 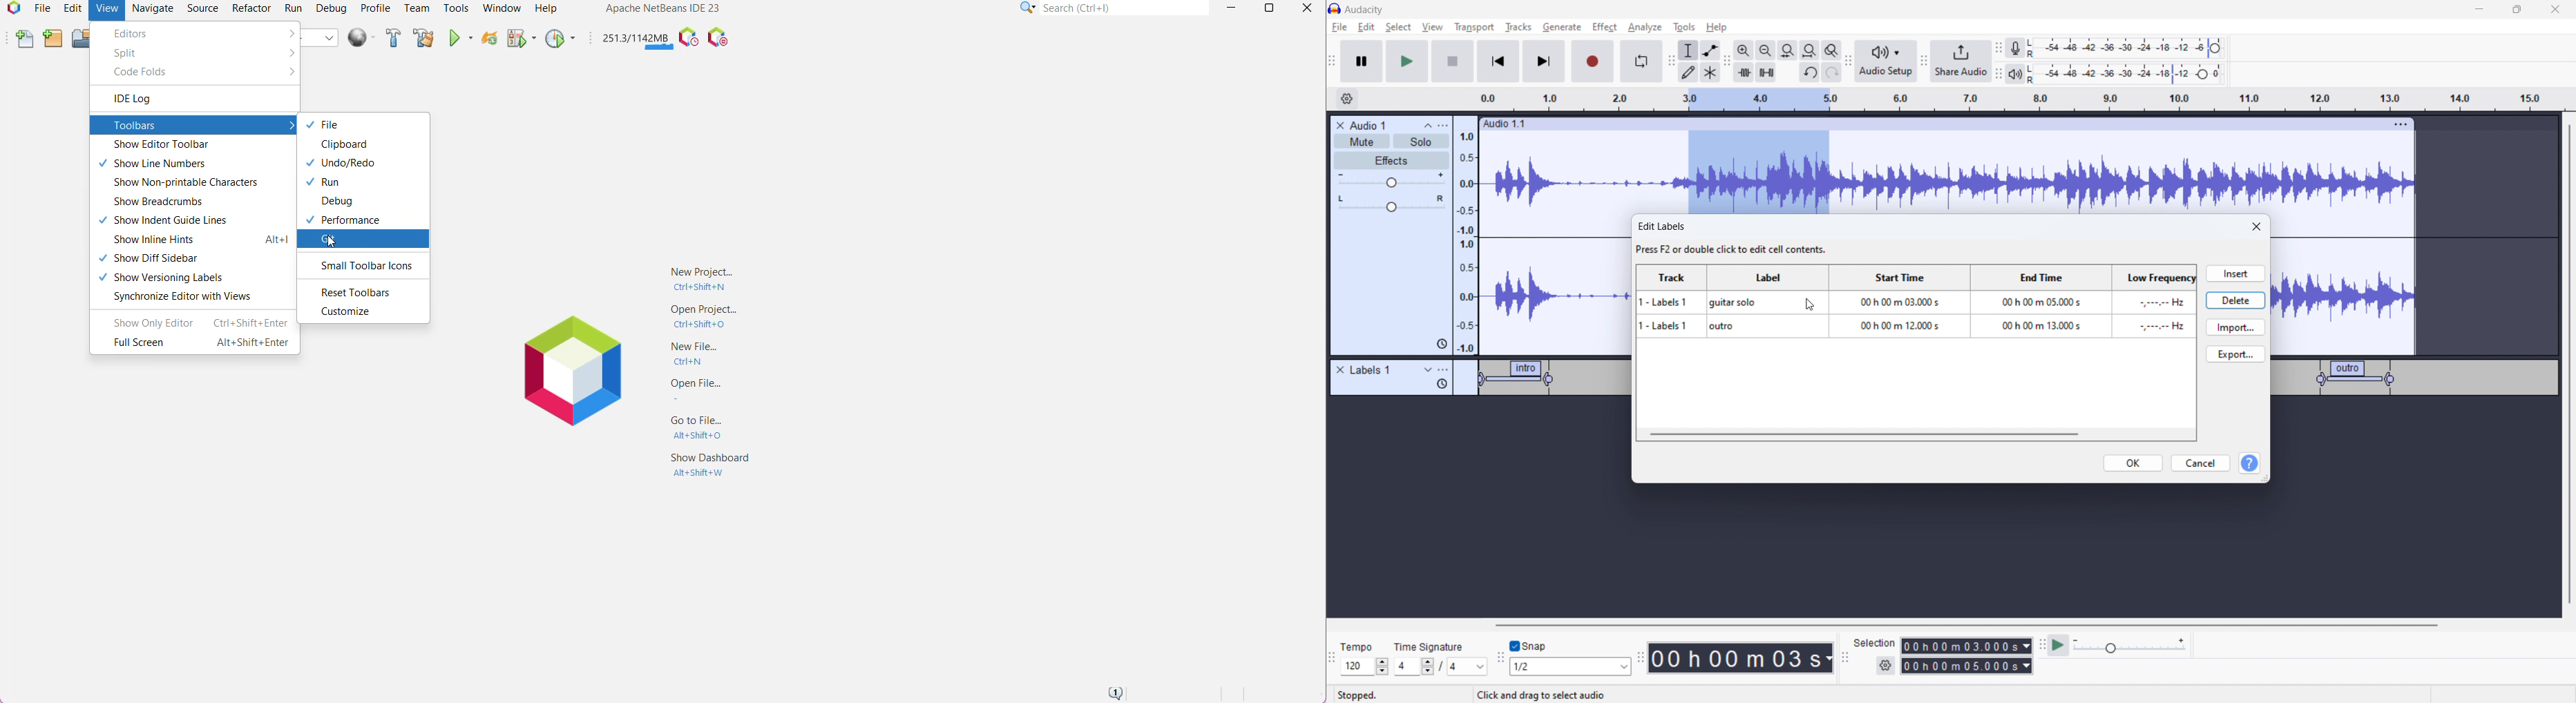 What do you see at coordinates (1442, 384) in the screenshot?
I see `history` at bounding box center [1442, 384].